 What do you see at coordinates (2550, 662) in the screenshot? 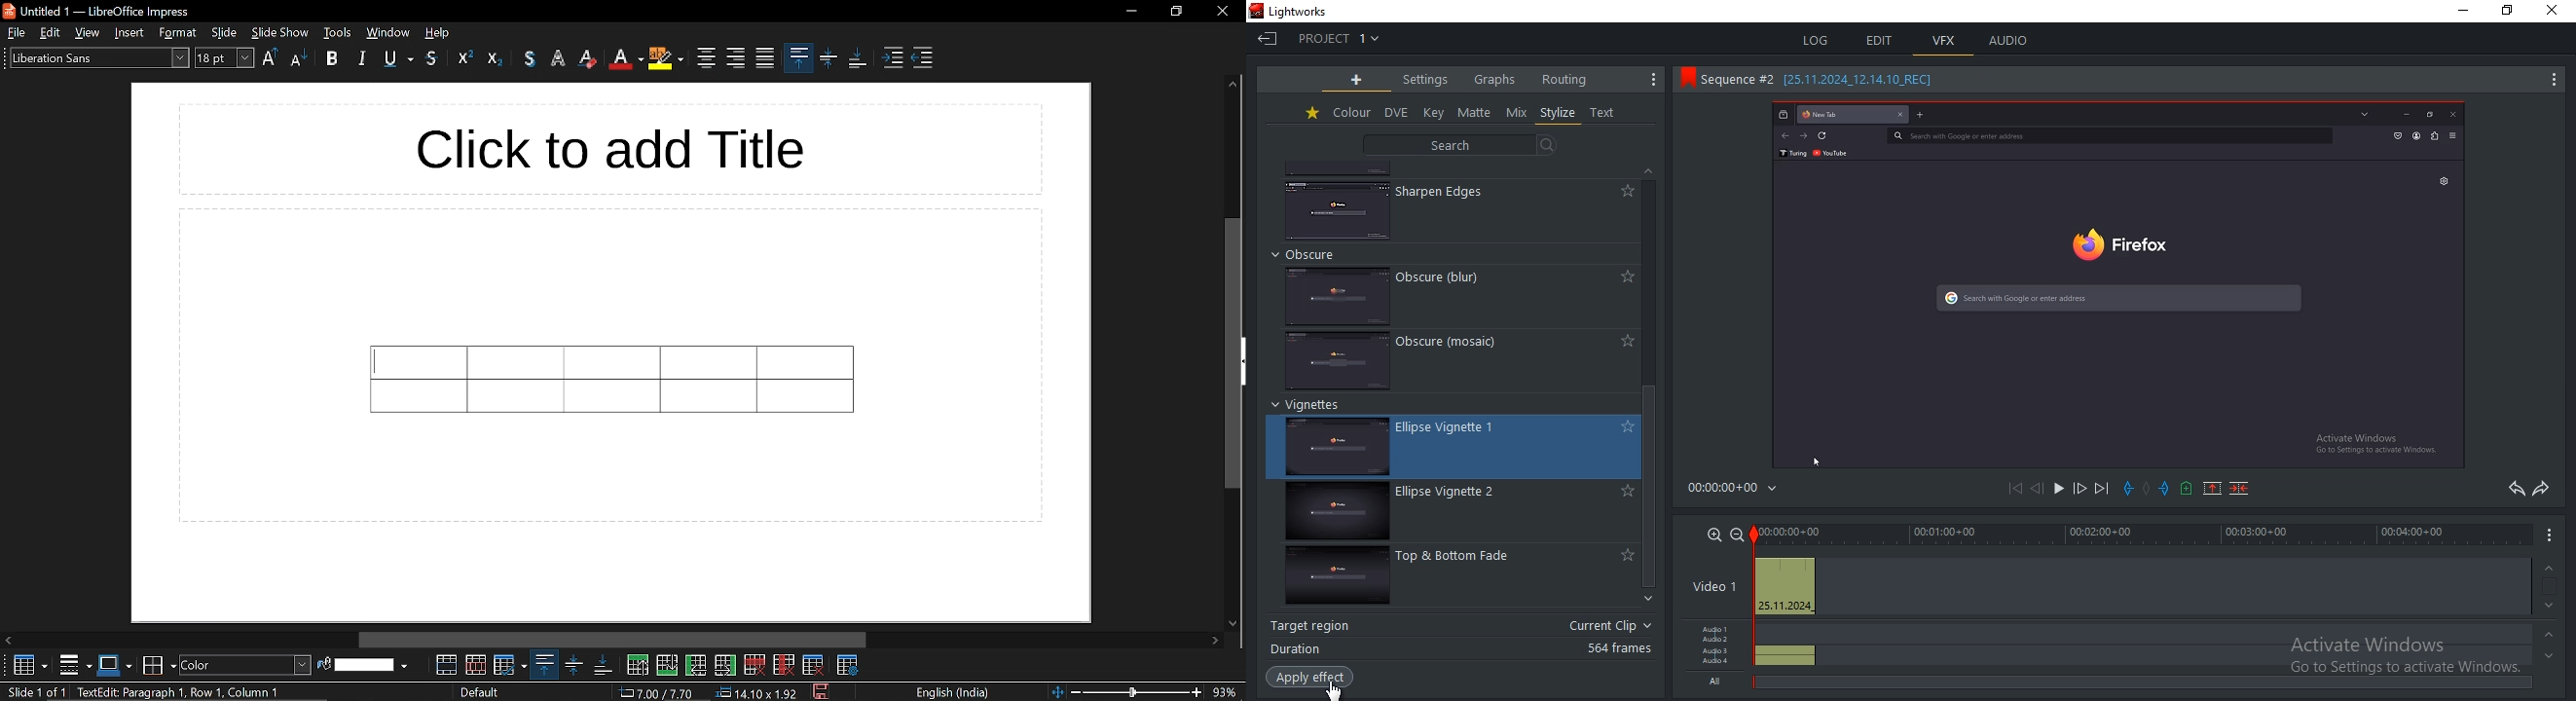
I see `greyed out down arrow` at bounding box center [2550, 662].